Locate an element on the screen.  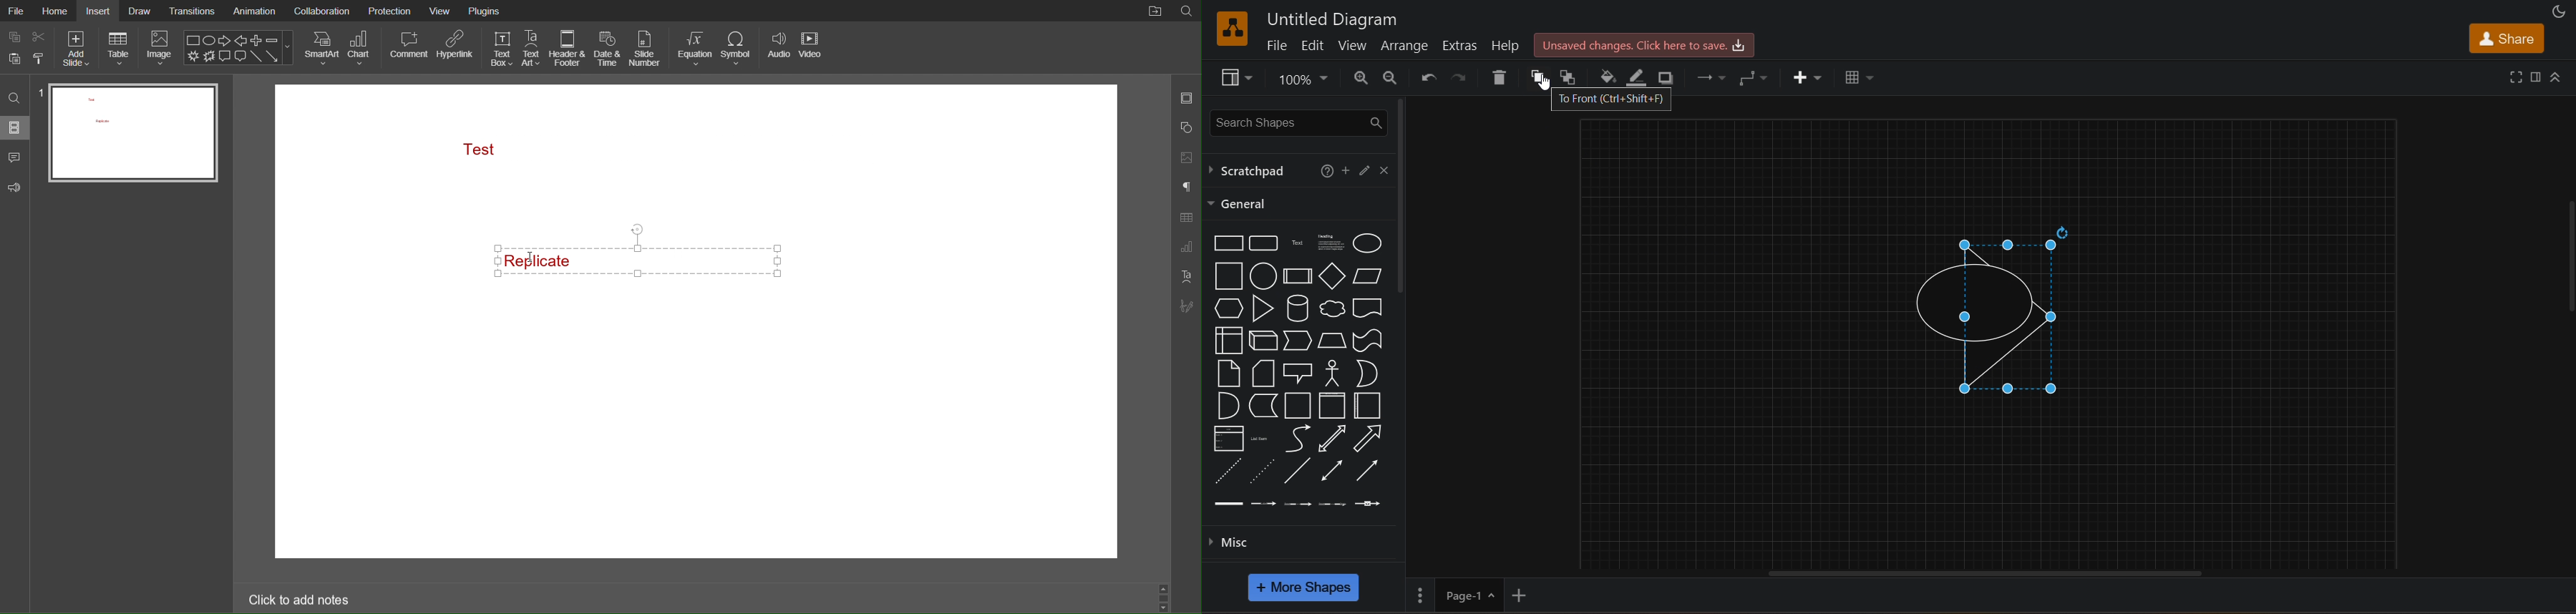
add new page is located at coordinates (1533, 594).